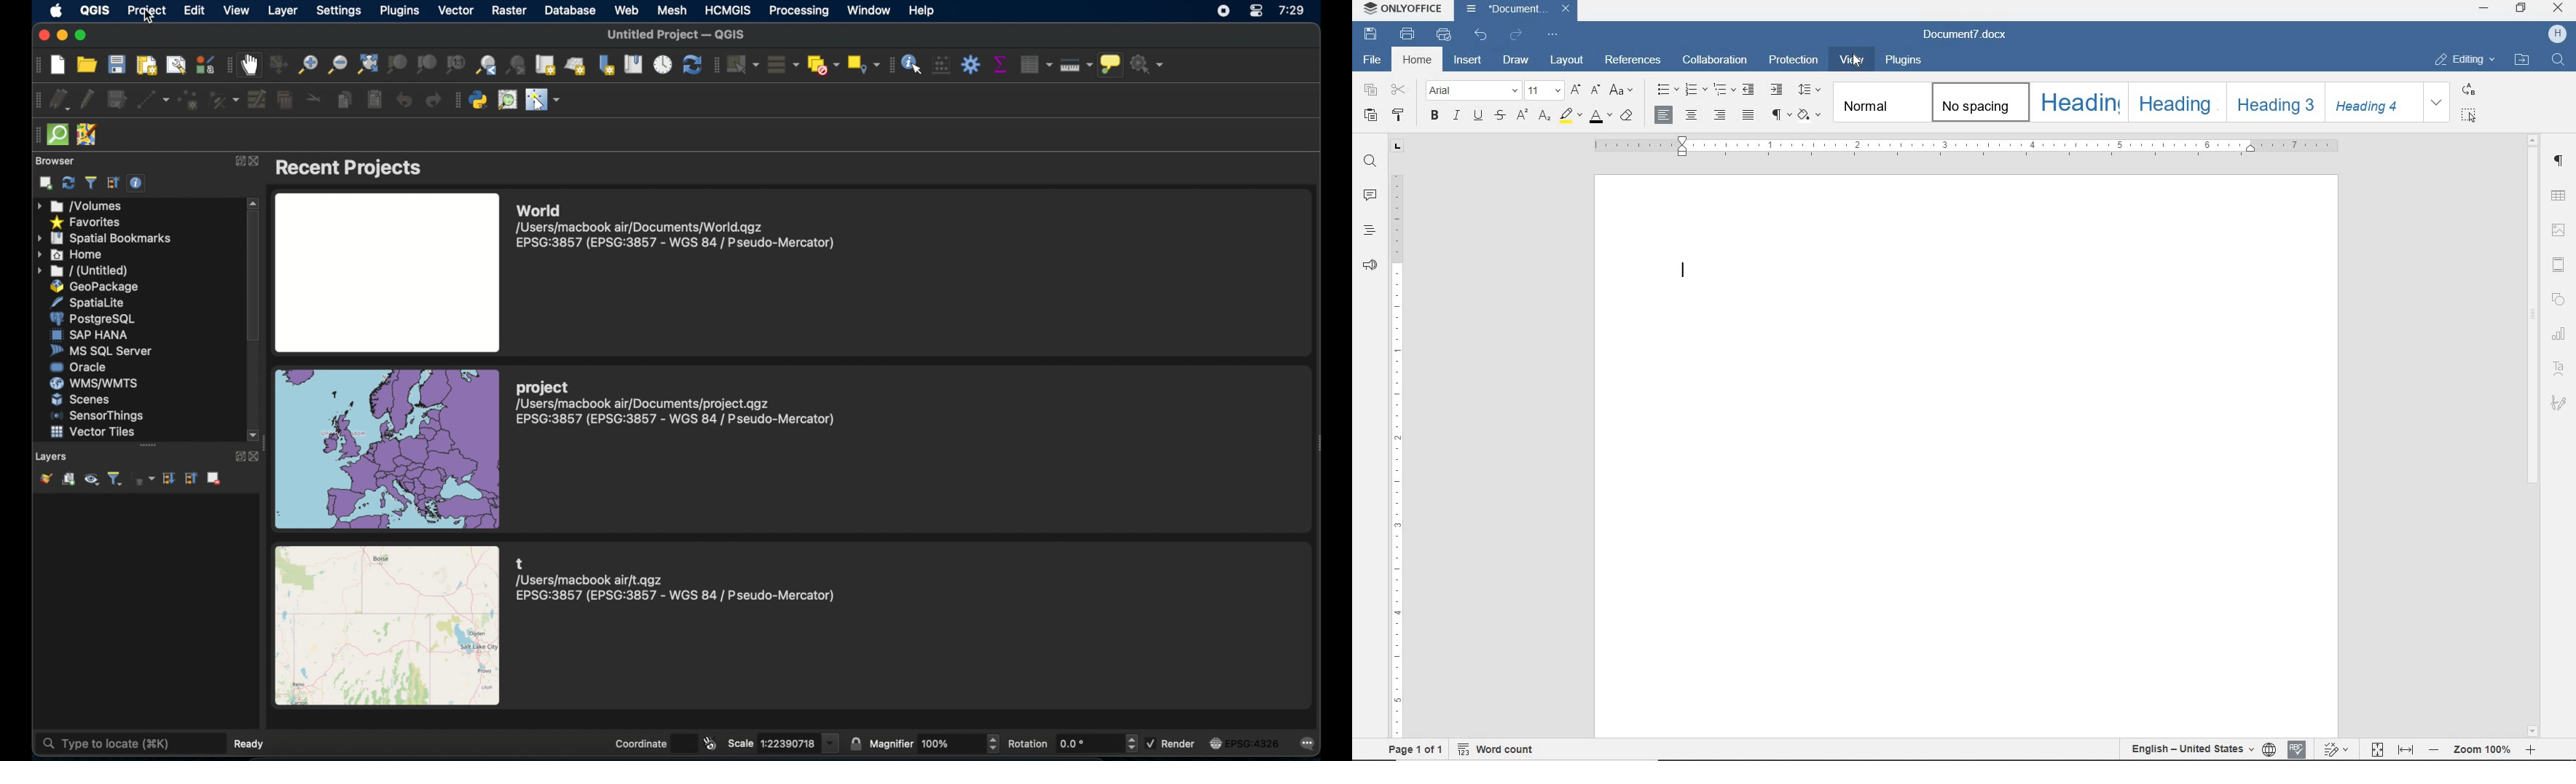  Describe the element at coordinates (1965, 34) in the screenshot. I see `DOCUMENT NAME` at that location.